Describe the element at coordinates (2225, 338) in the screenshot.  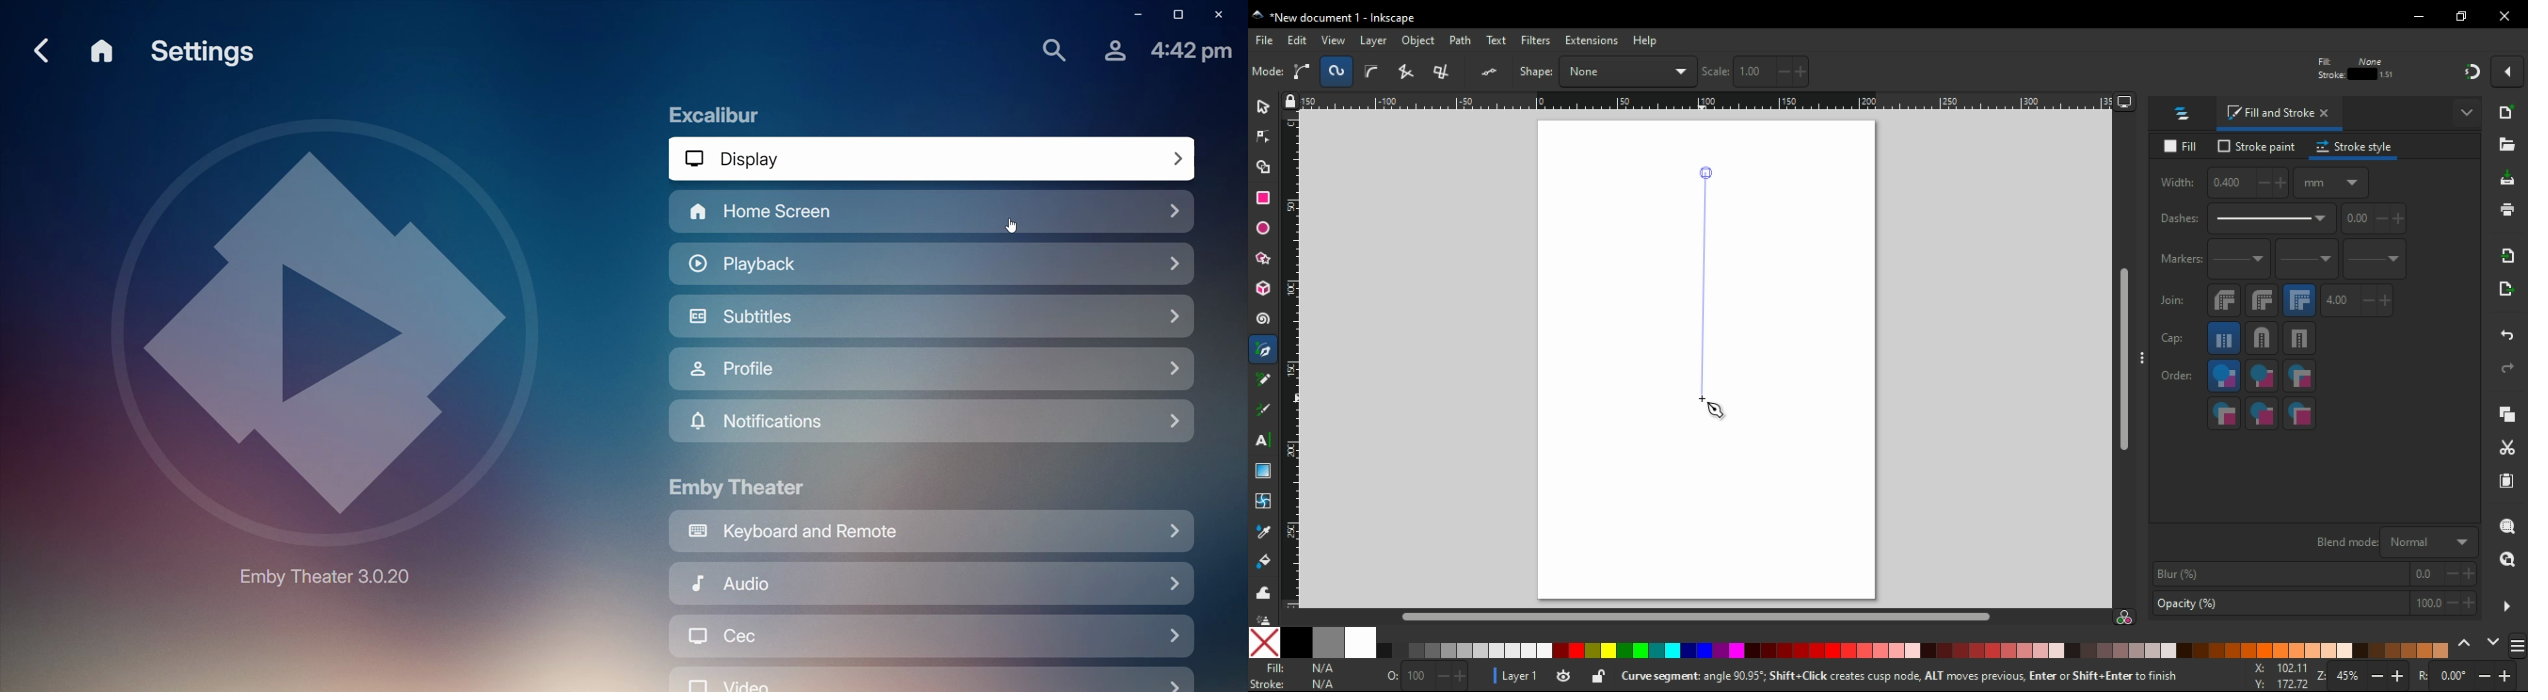
I see `butt` at that location.